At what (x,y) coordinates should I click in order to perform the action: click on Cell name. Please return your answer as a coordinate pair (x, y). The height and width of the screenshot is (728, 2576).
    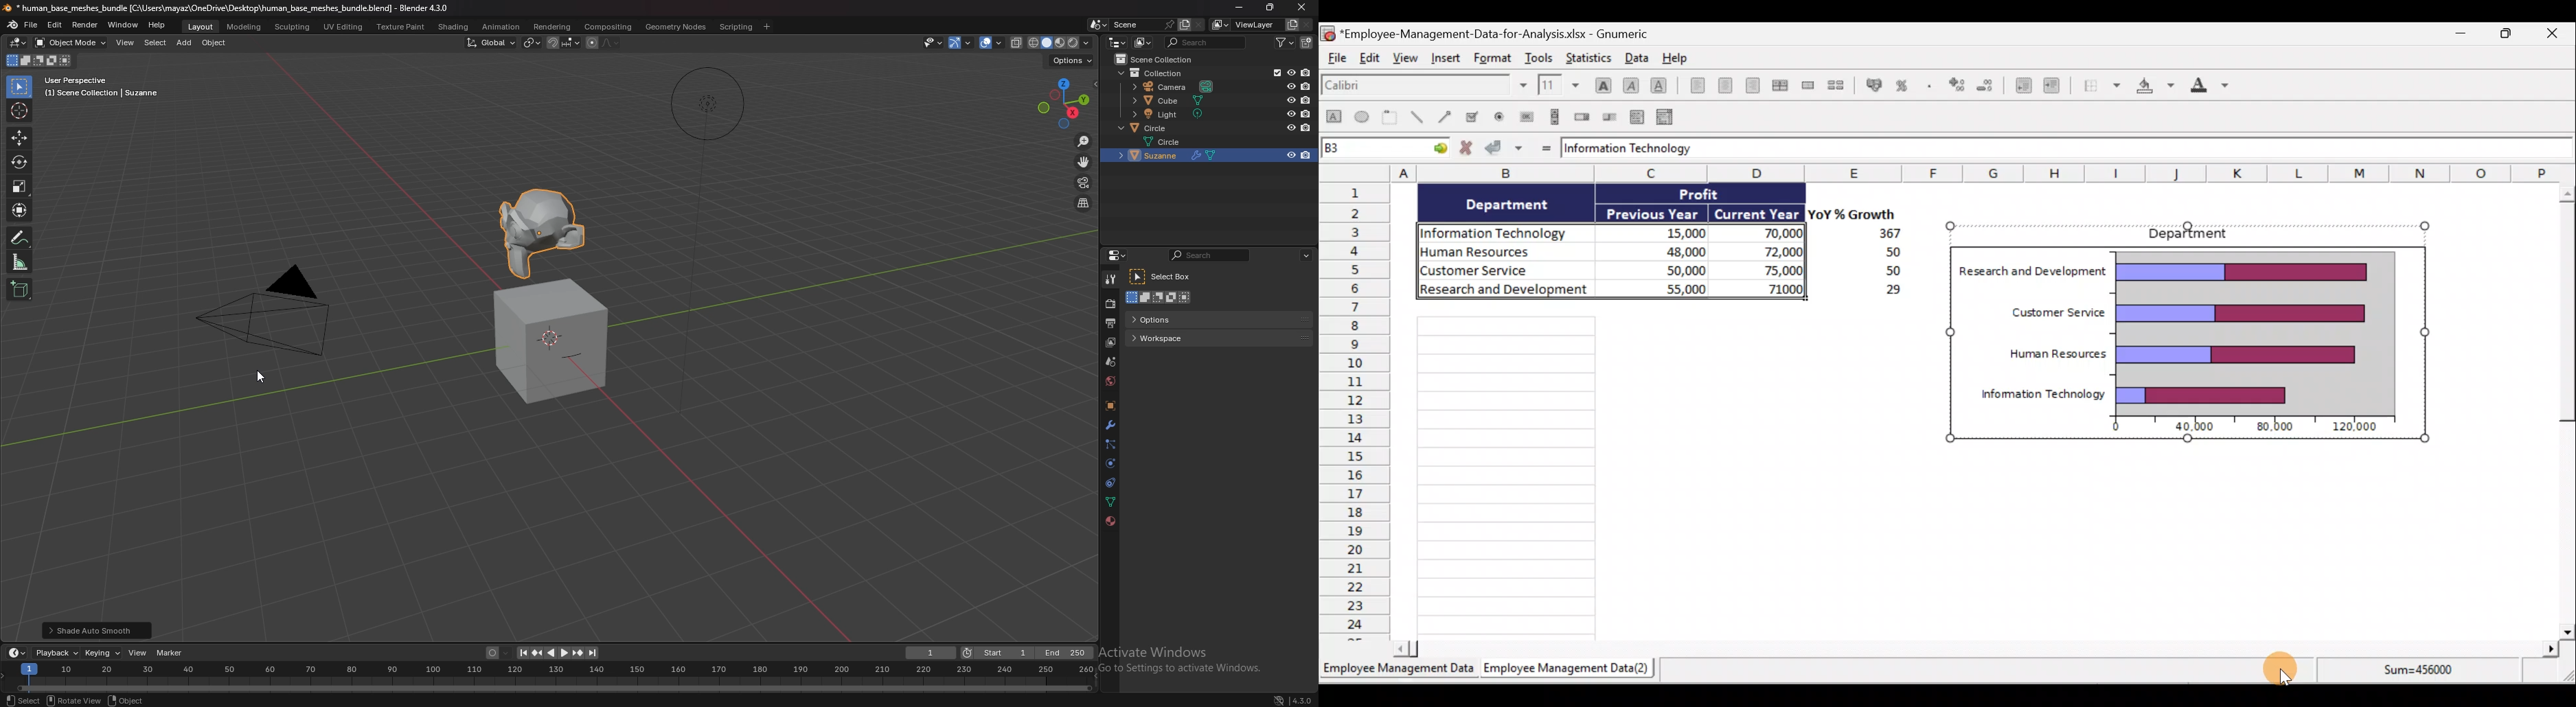
    Looking at the image, I should click on (1385, 145).